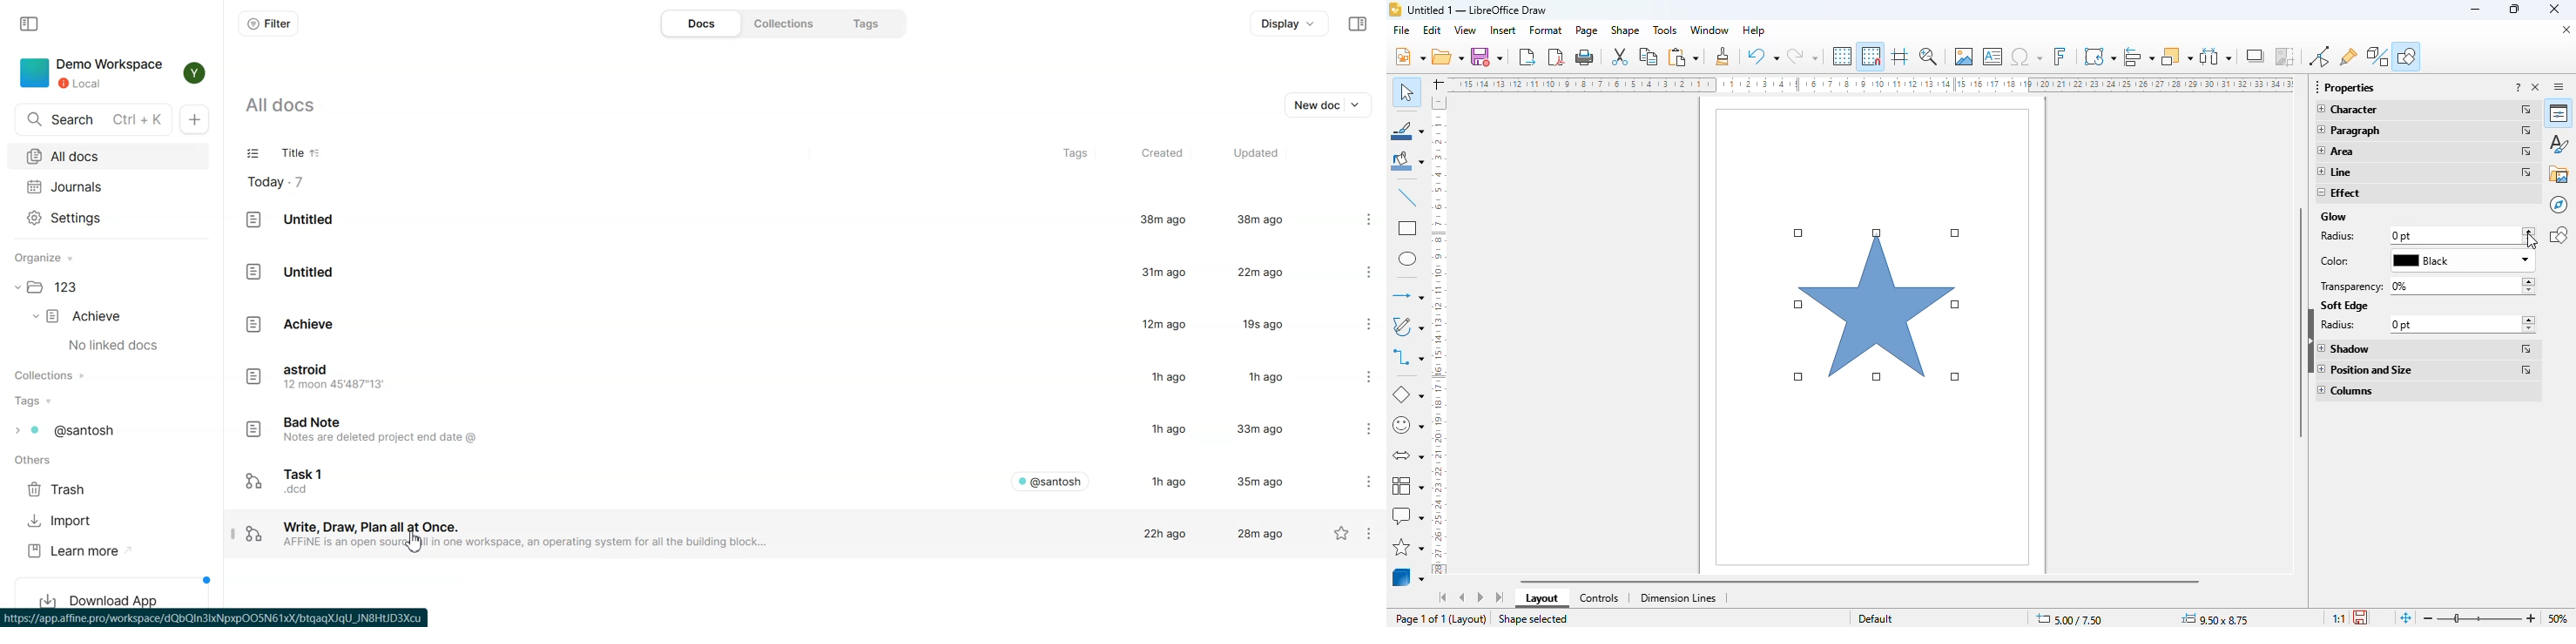  What do you see at coordinates (1342, 534) in the screenshot?
I see `Not starred` at bounding box center [1342, 534].